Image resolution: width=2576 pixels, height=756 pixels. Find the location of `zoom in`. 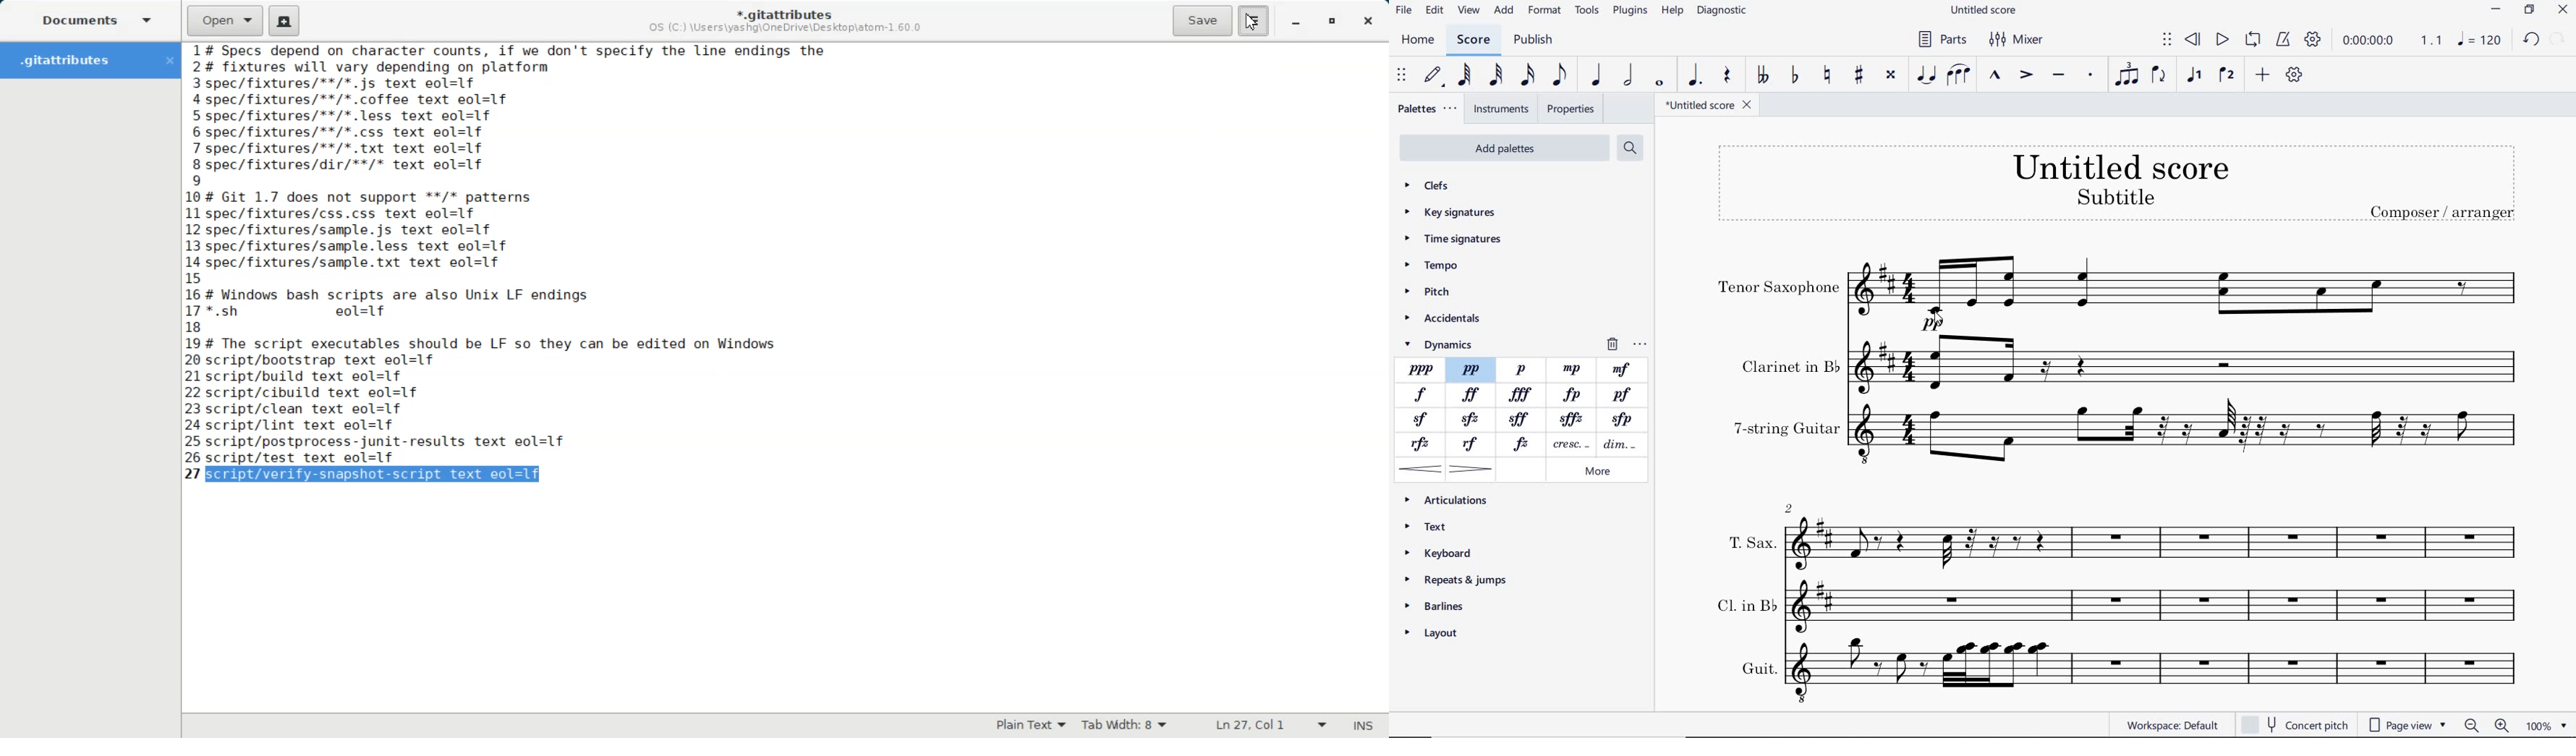

zoom in is located at coordinates (2505, 725).